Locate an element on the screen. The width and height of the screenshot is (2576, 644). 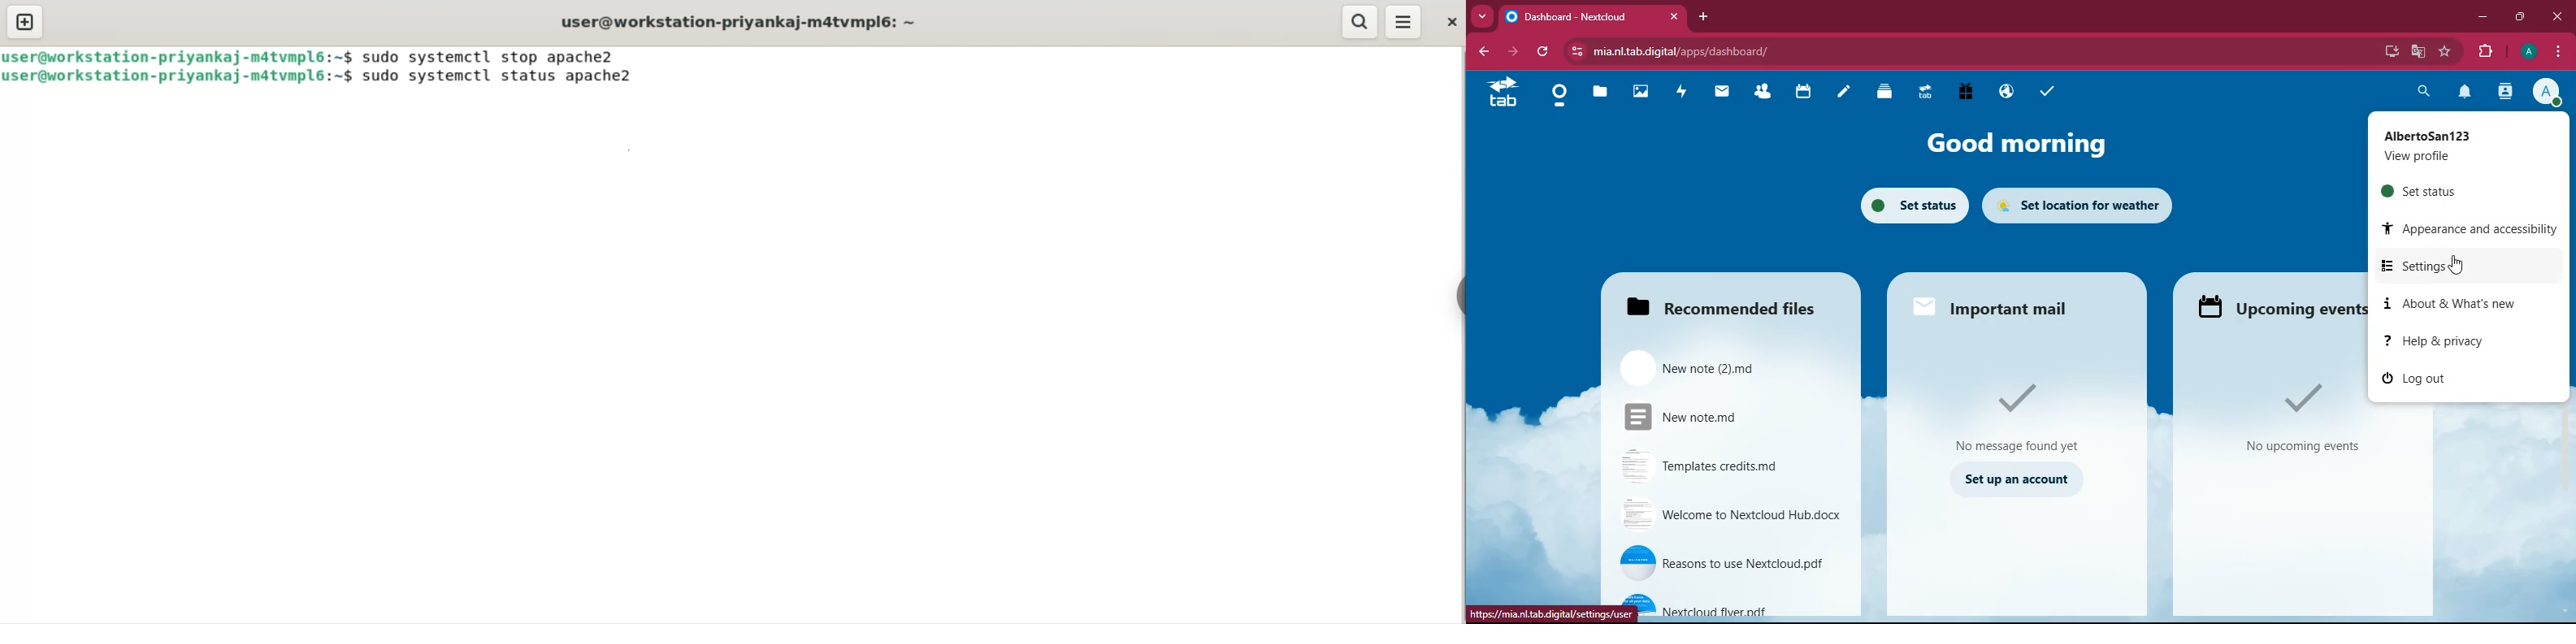
Welcome to Nextcloud hub.docx is located at coordinates (1730, 516).